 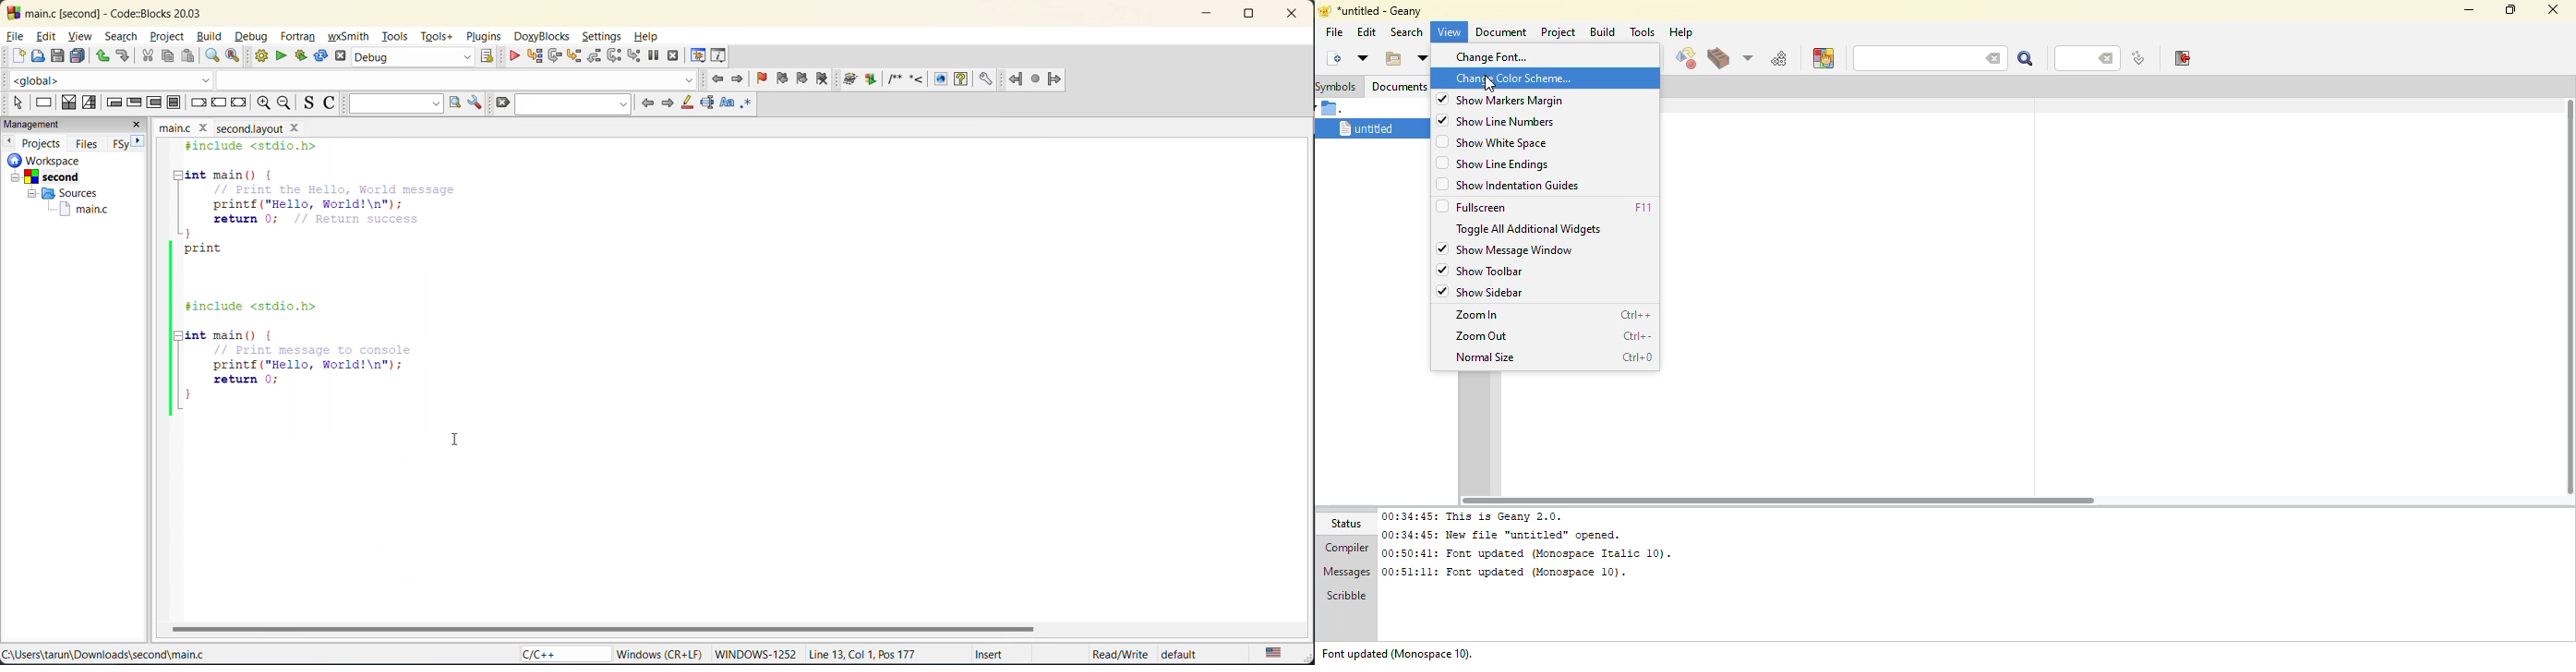 What do you see at coordinates (59, 193) in the screenshot?
I see `Sources` at bounding box center [59, 193].